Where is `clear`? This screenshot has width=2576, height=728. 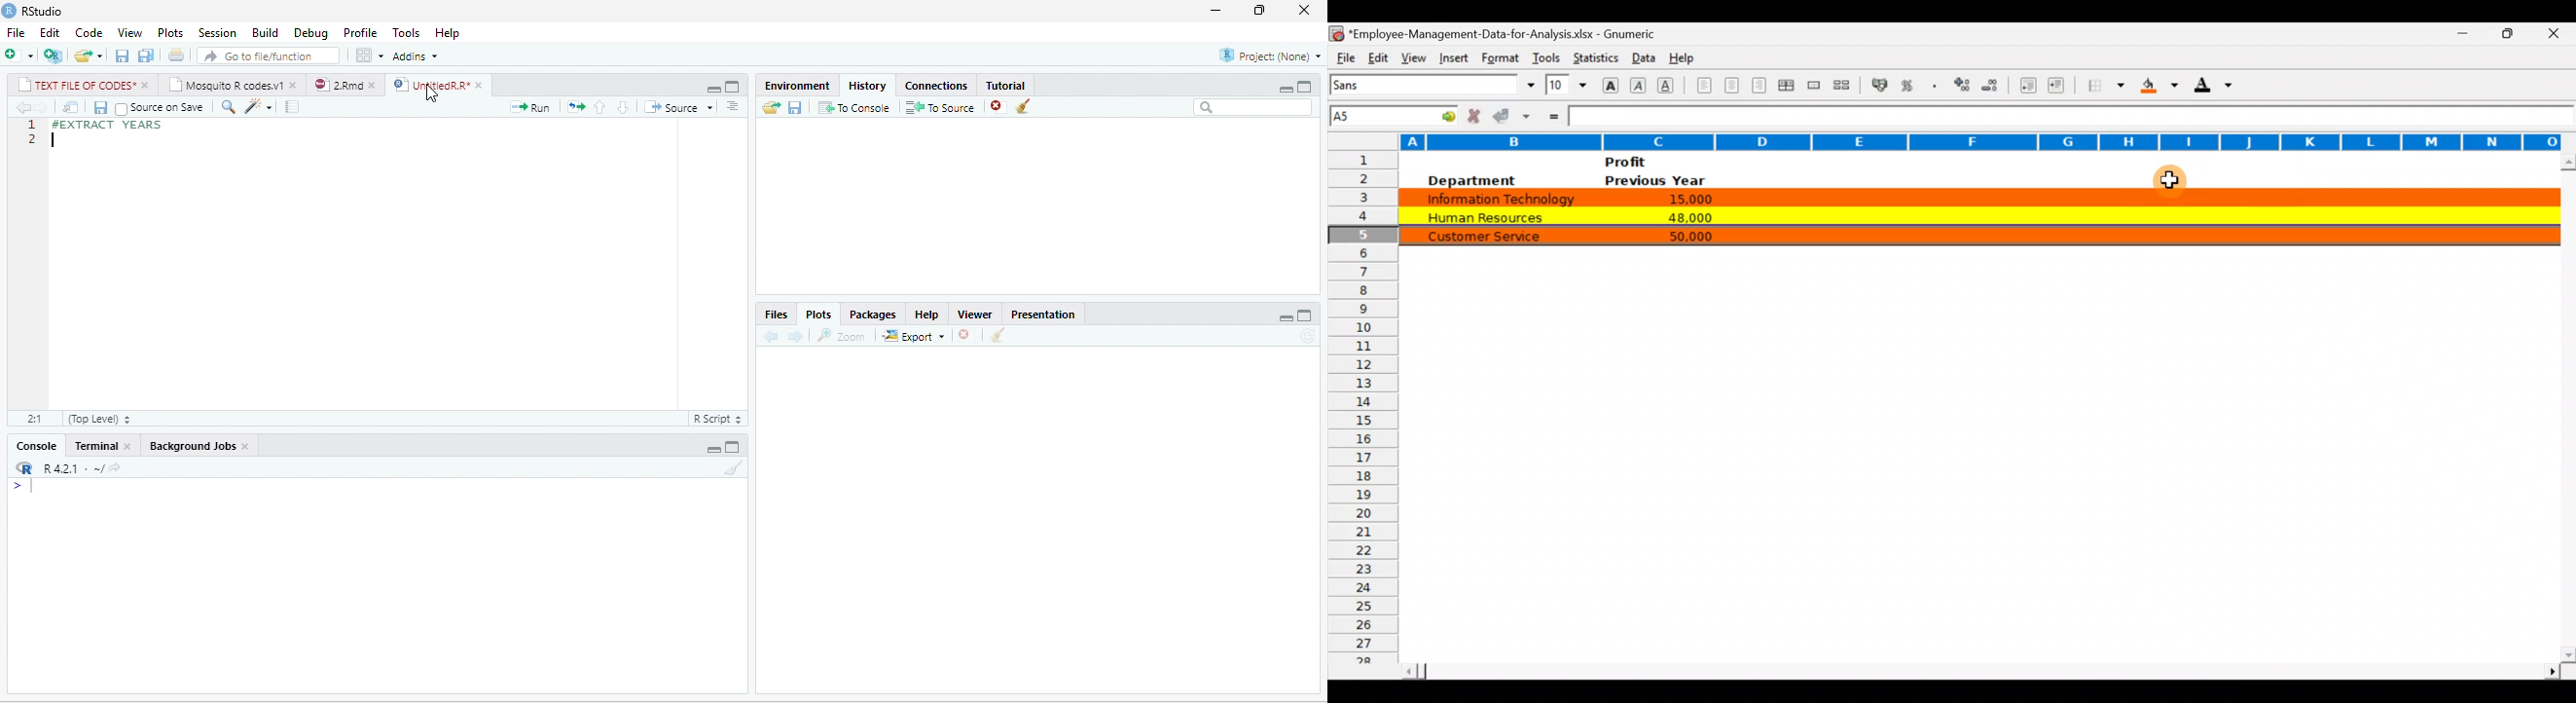
clear is located at coordinates (735, 467).